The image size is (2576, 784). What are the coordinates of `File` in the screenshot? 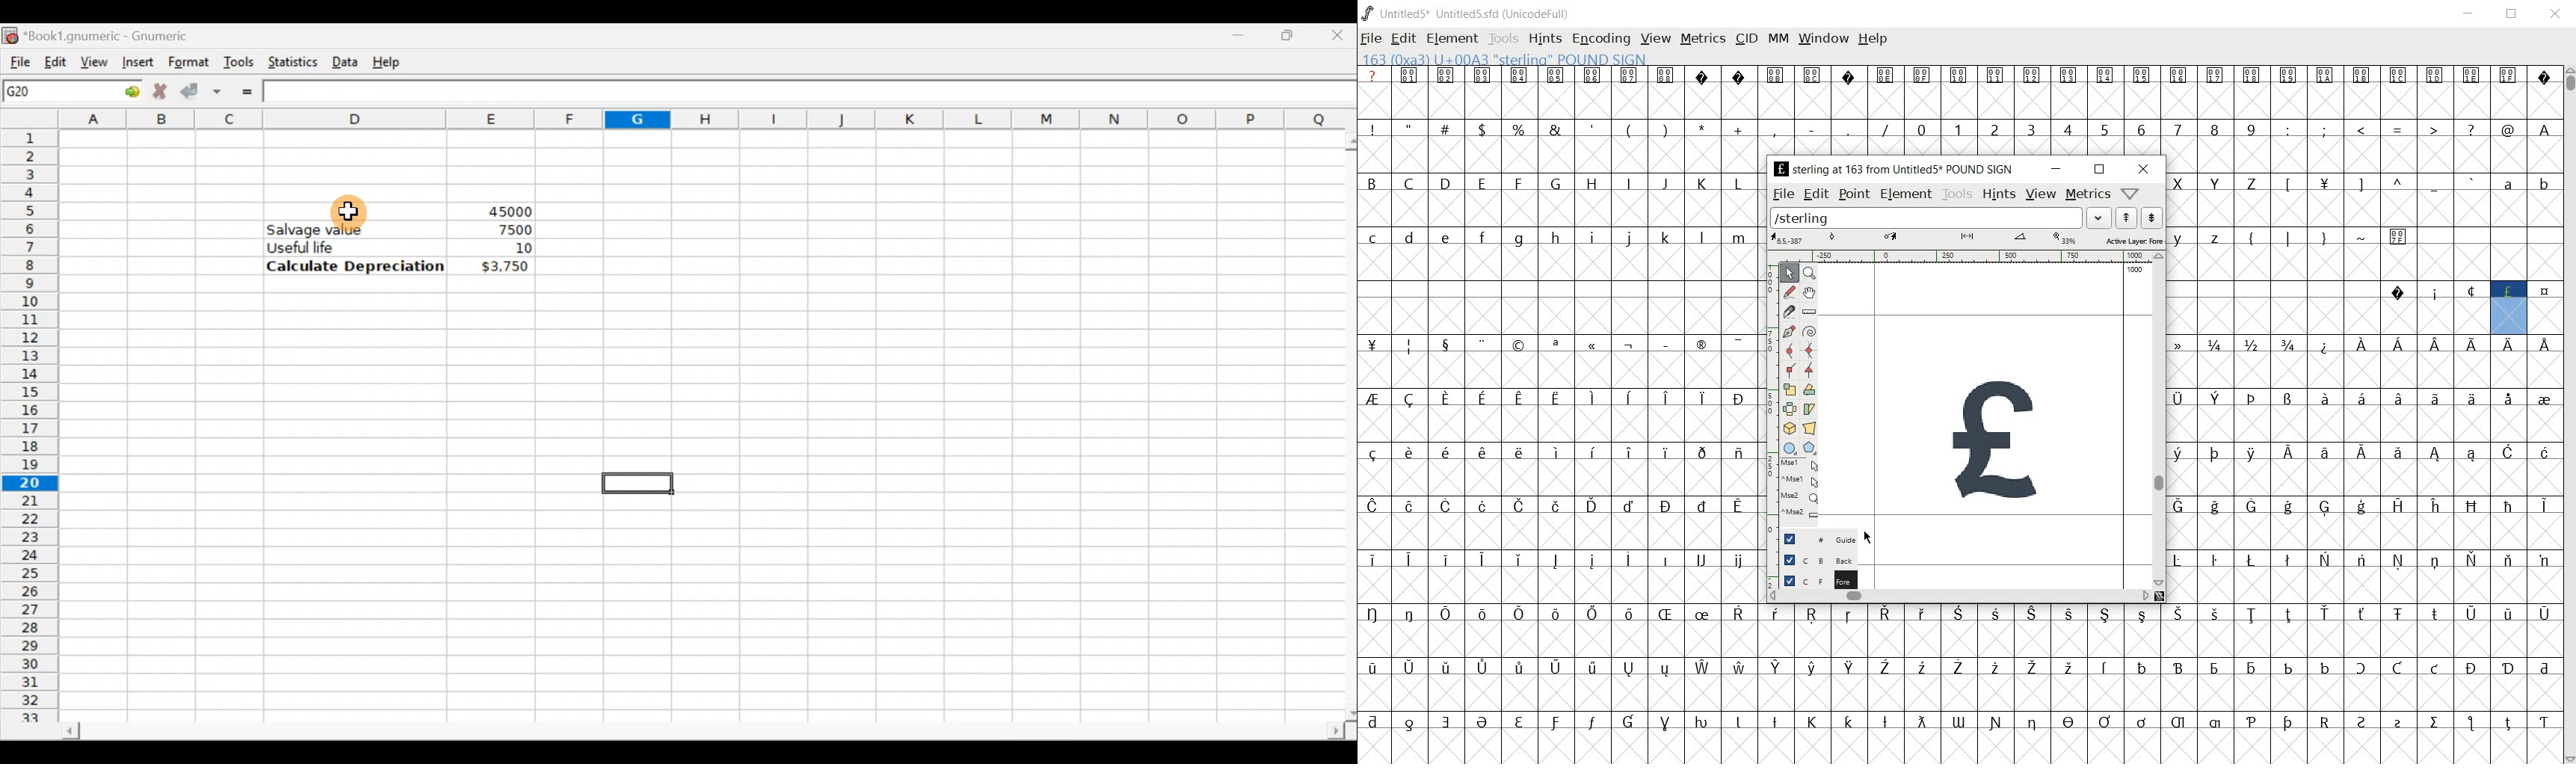 It's located at (16, 59).